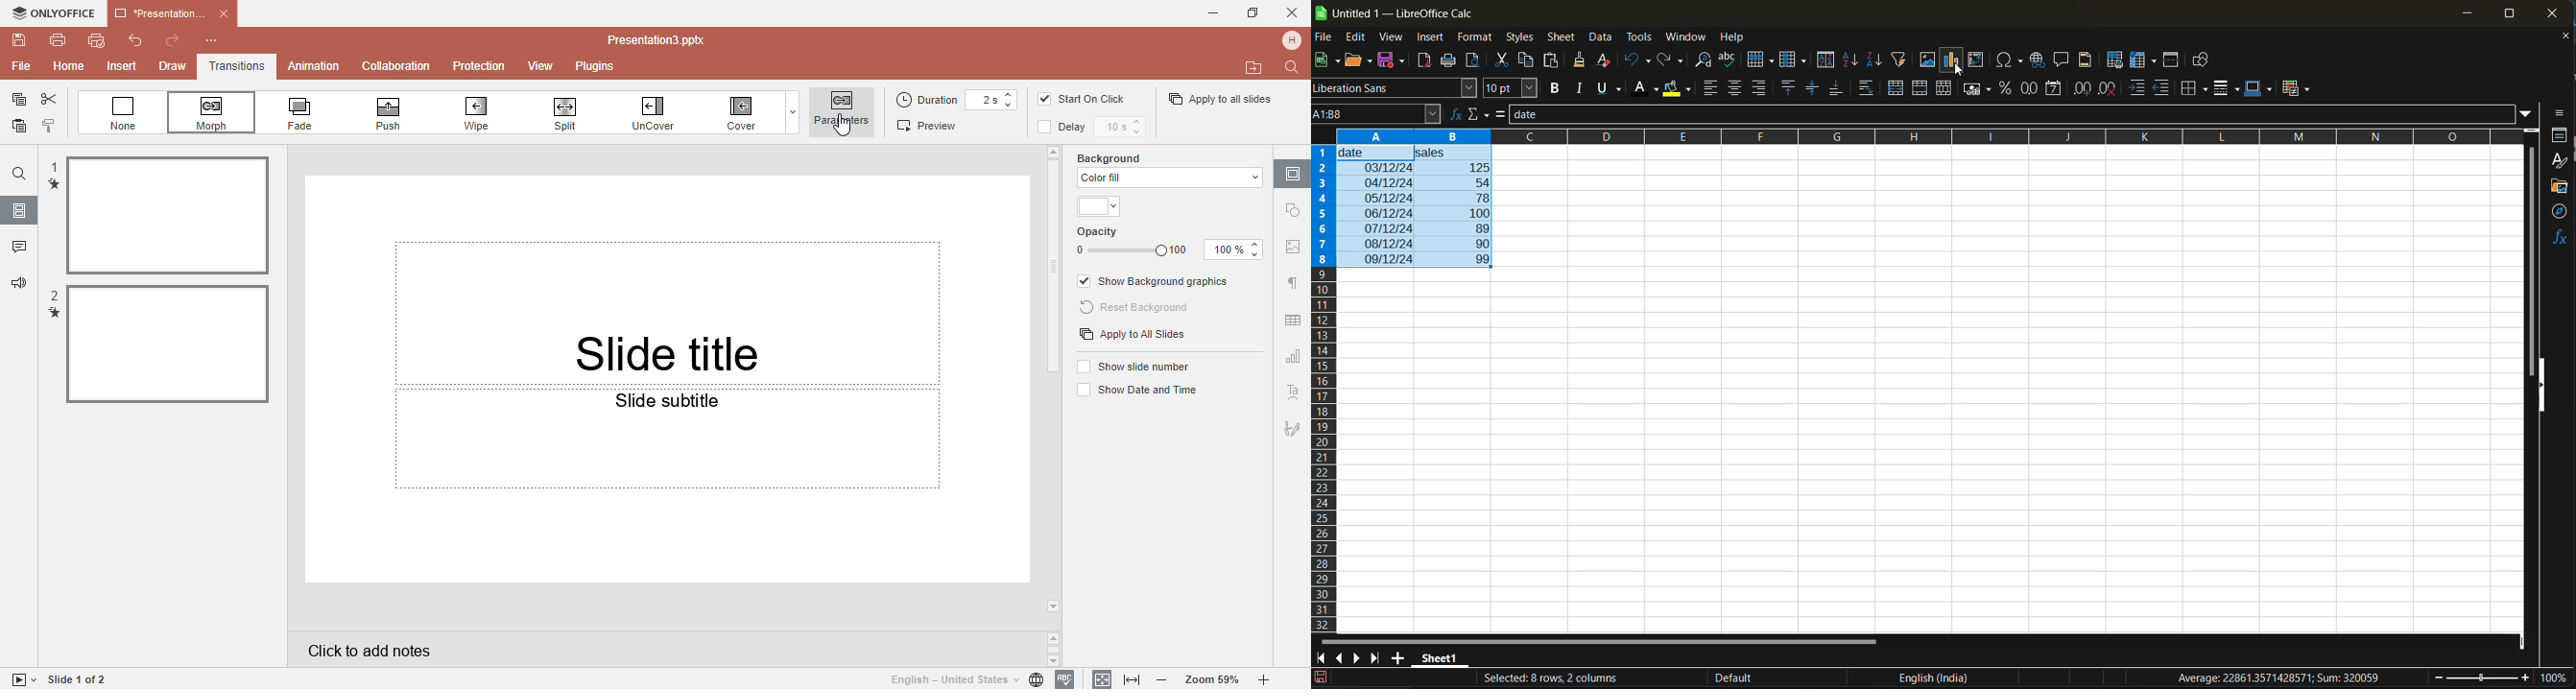 The height and width of the screenshot is (700, 2576). I want to click on sheet name, so click(1440, 660).